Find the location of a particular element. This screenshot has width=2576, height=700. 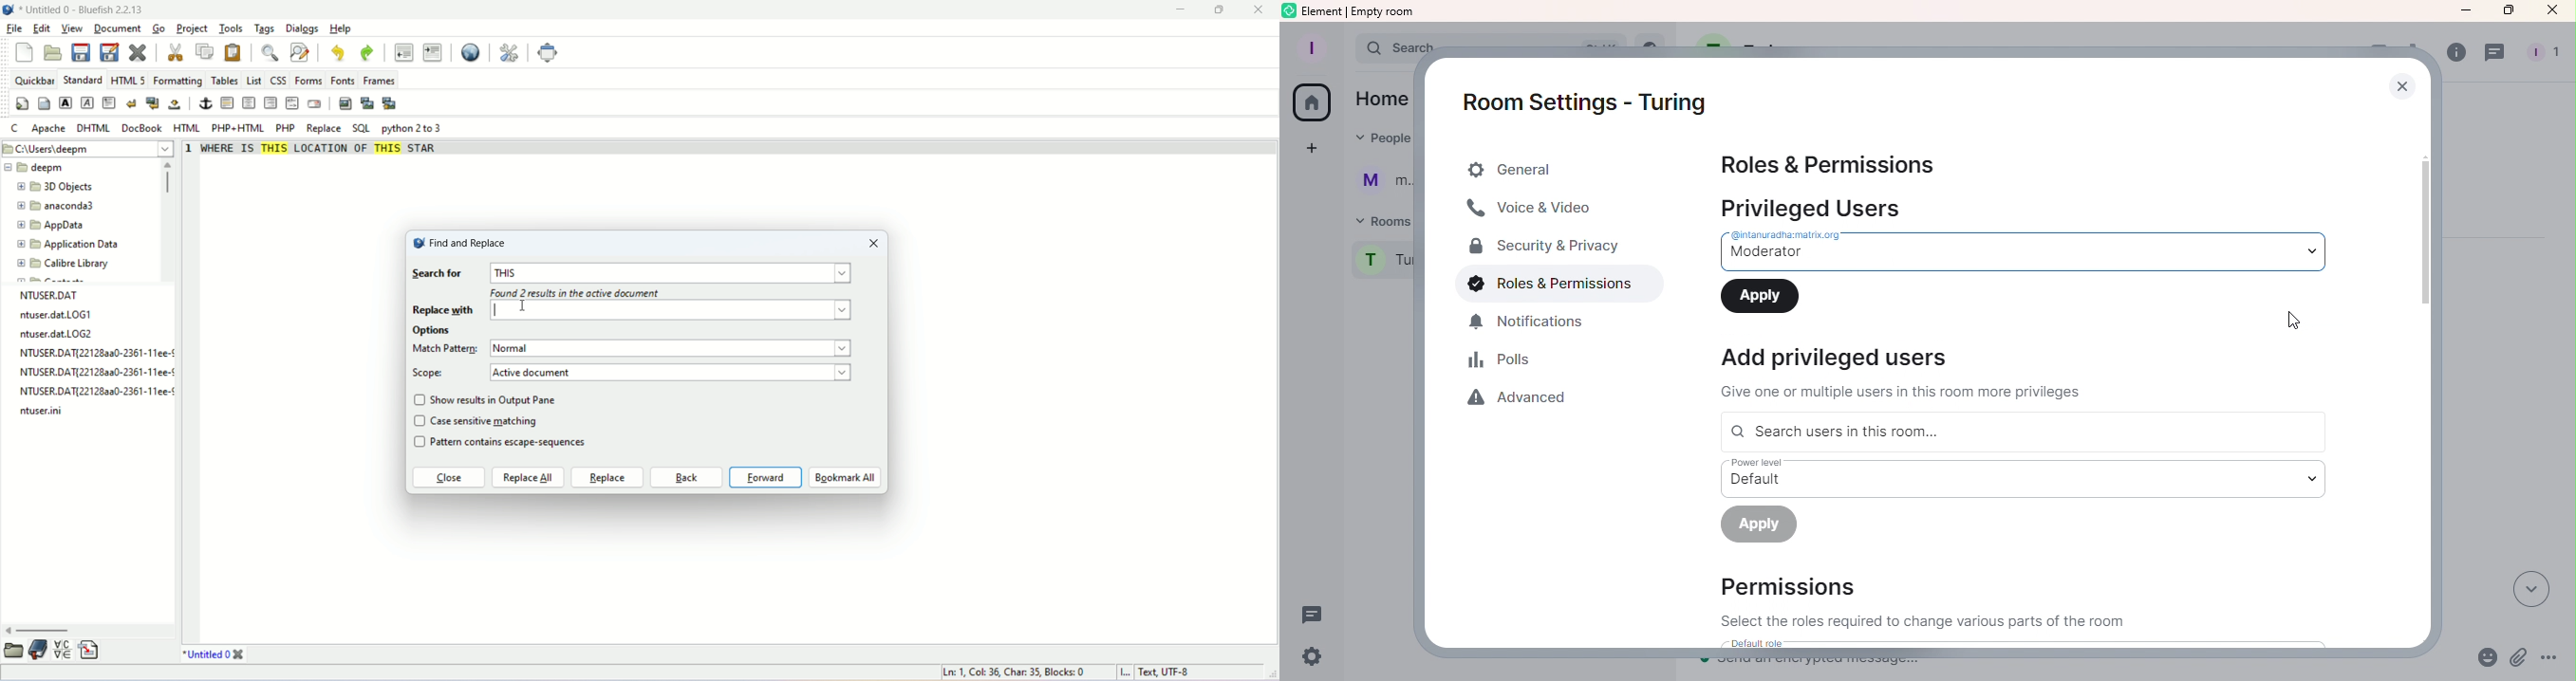

non breaking space is located at coordinates (173, 105).